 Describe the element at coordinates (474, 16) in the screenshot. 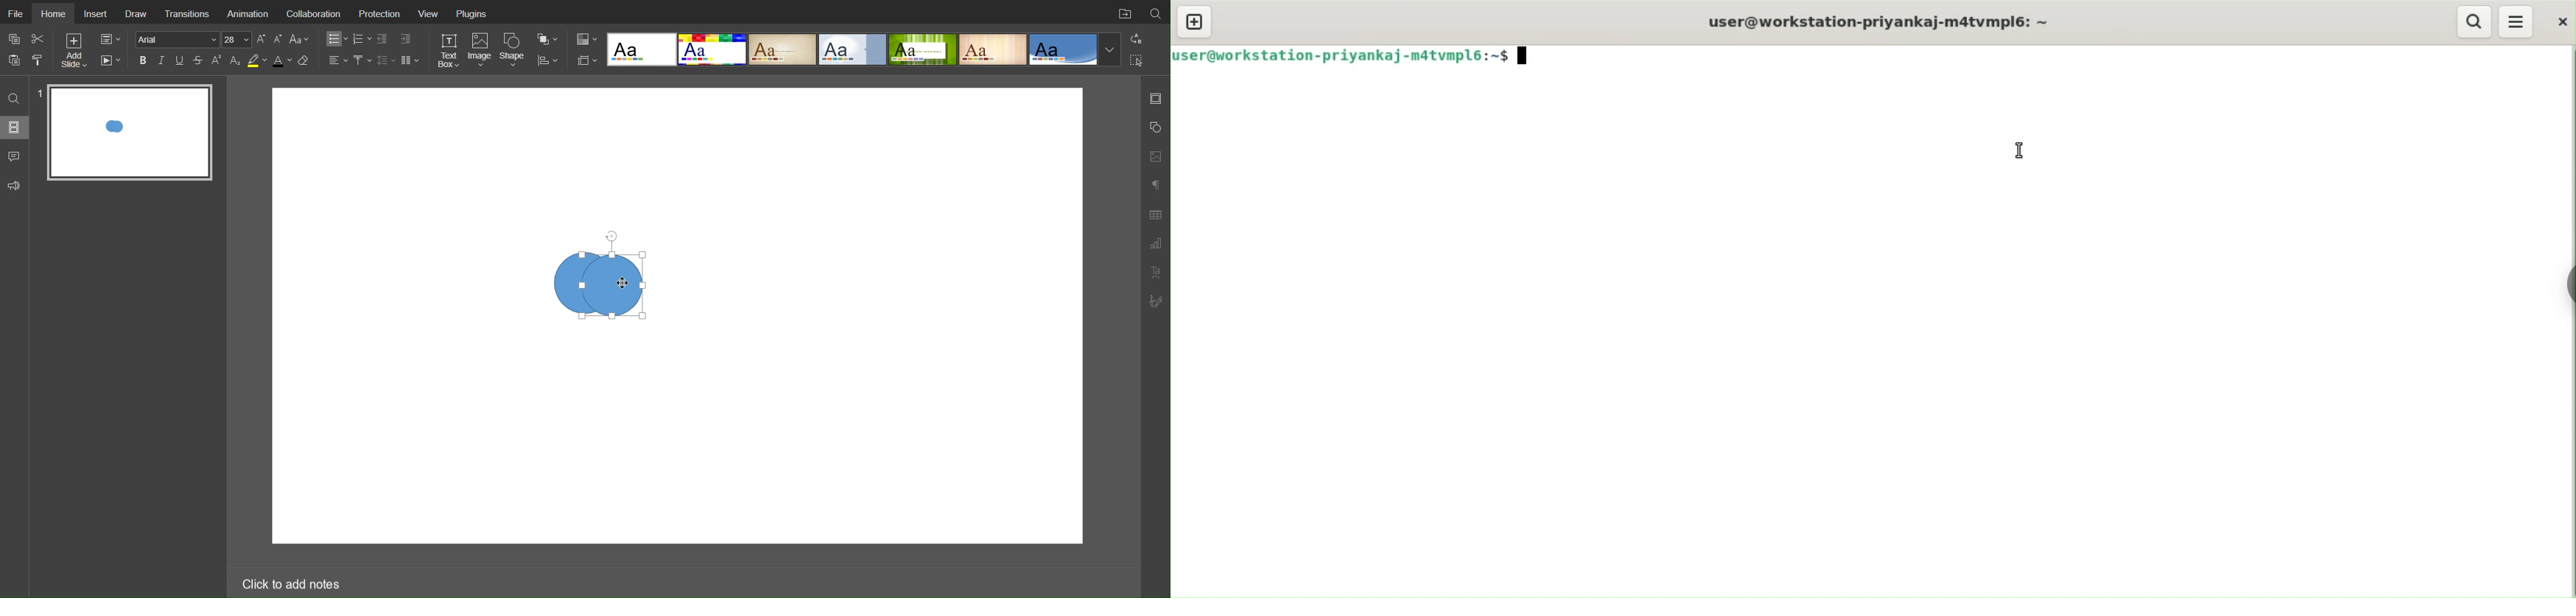

I see `Plugins` at that location.